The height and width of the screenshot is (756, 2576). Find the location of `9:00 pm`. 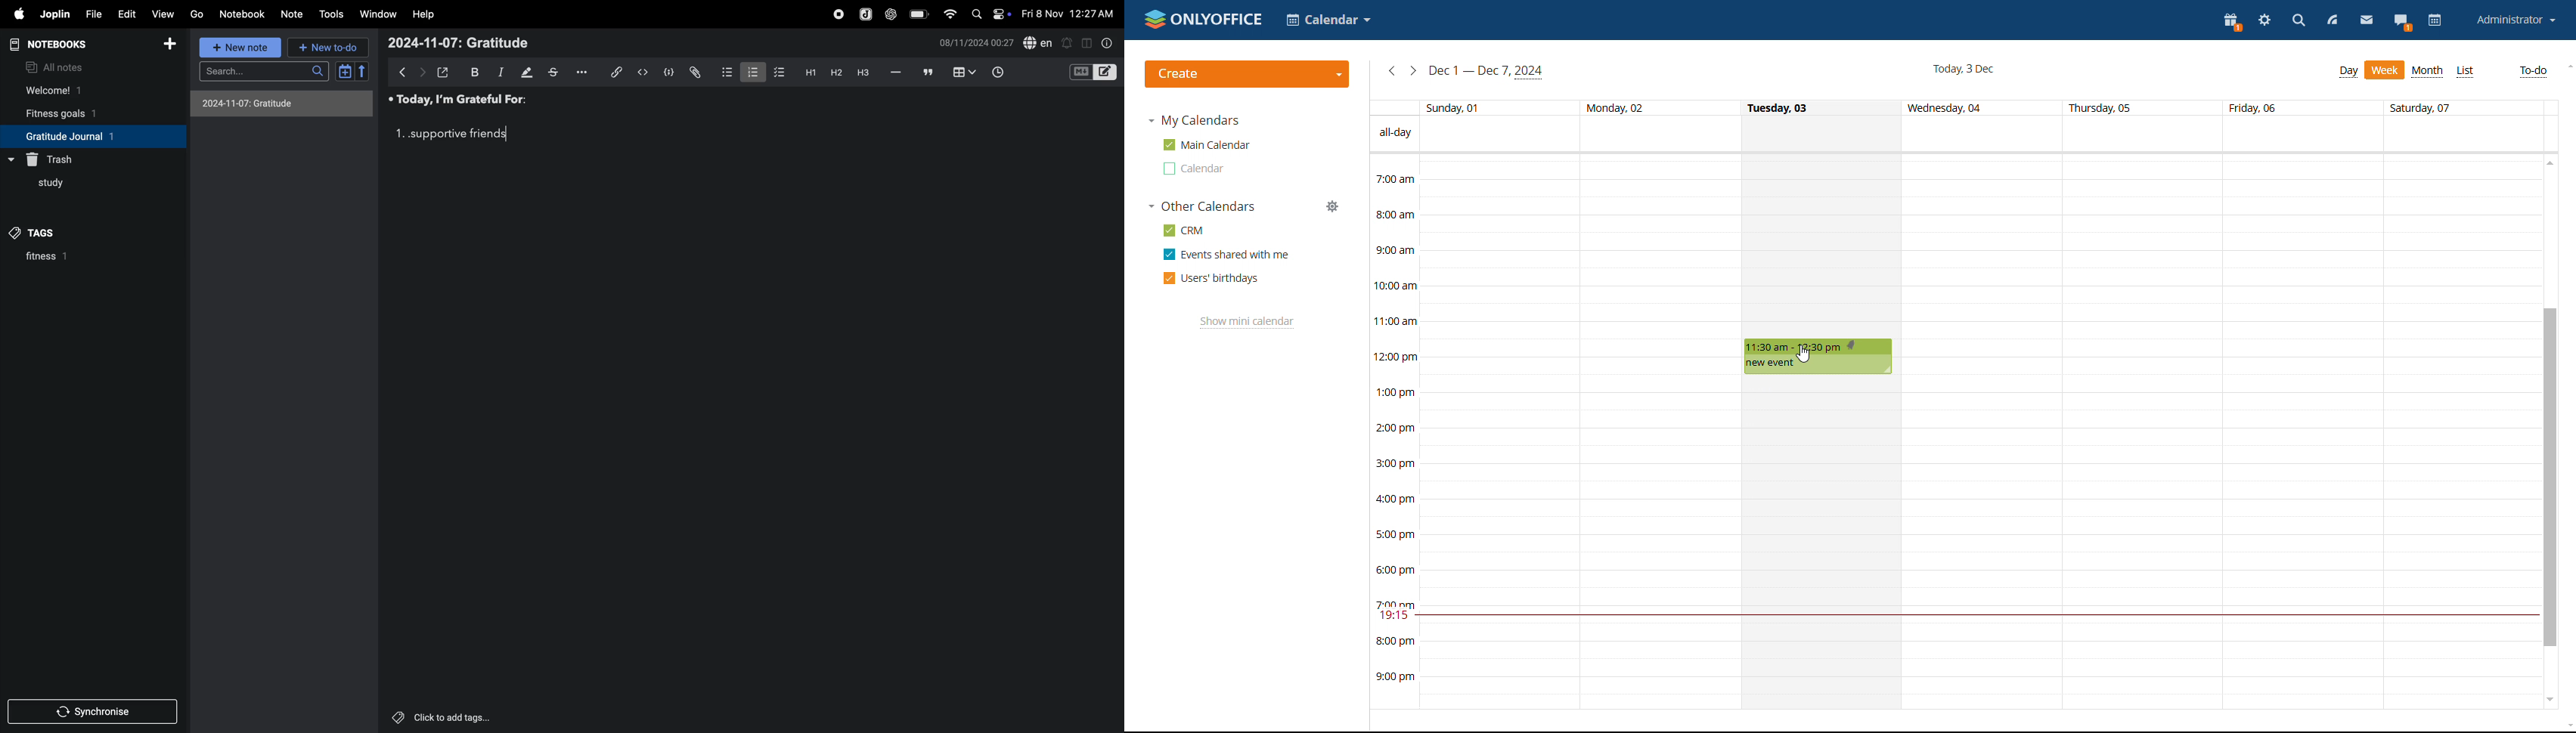

9:00 pm is located at coordinates (1396, 678).